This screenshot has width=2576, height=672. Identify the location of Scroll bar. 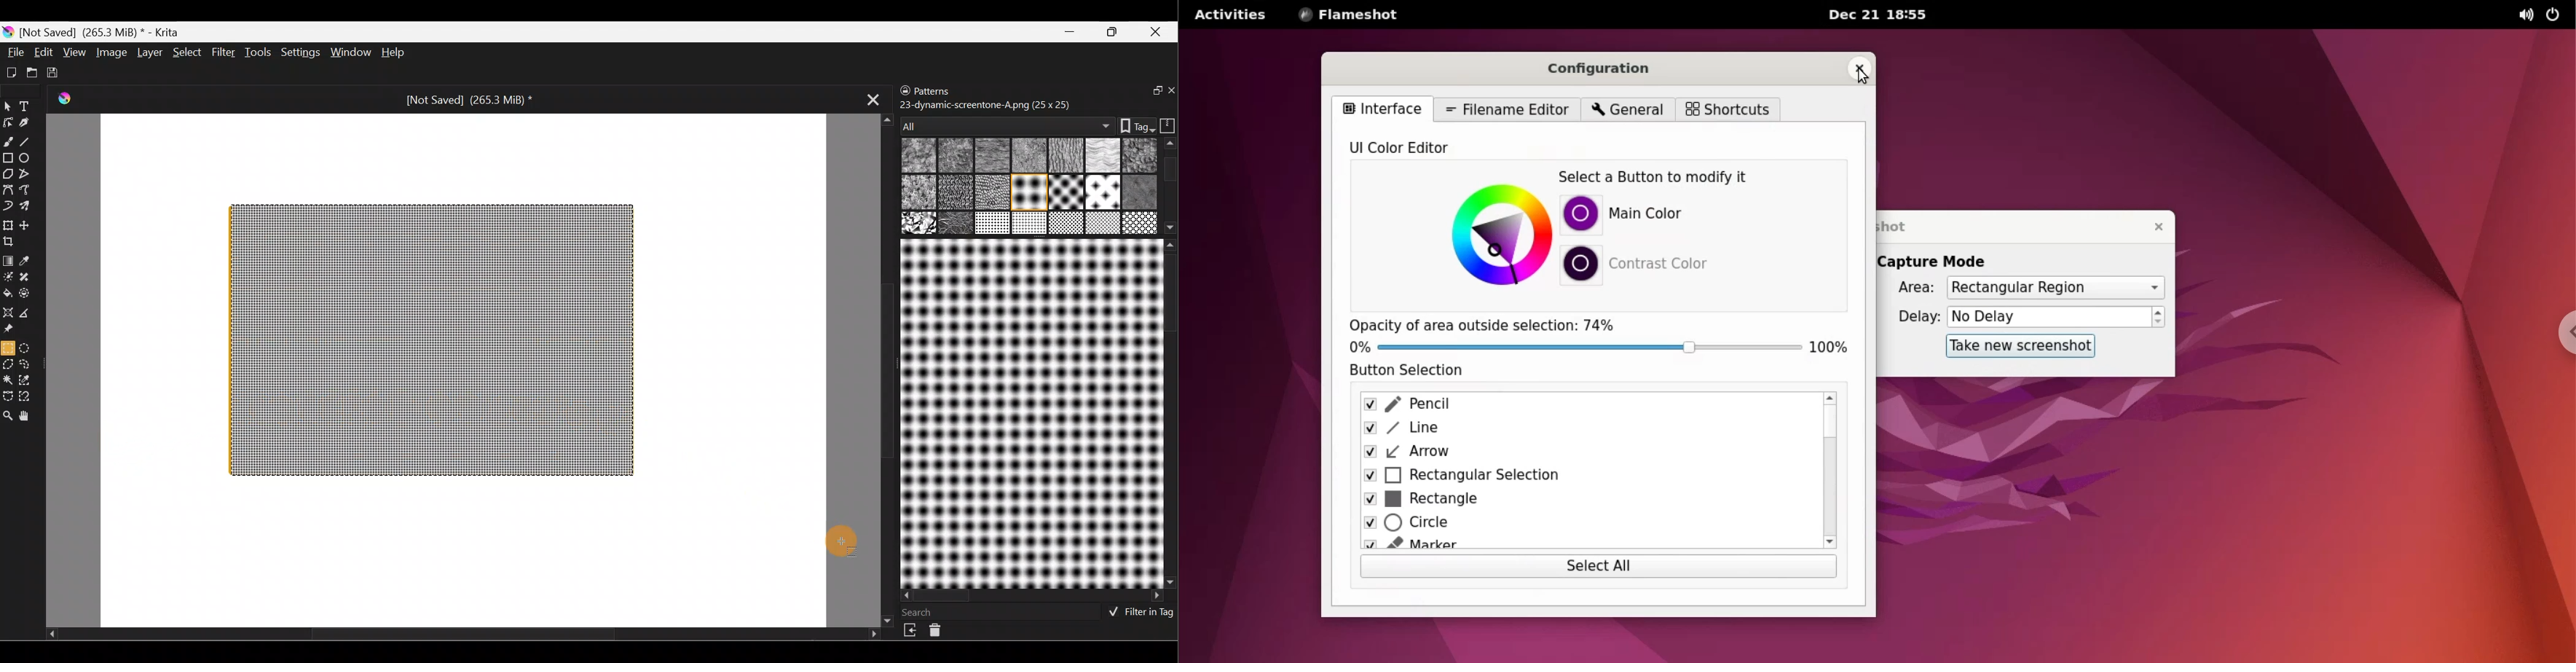
(1033, 596).